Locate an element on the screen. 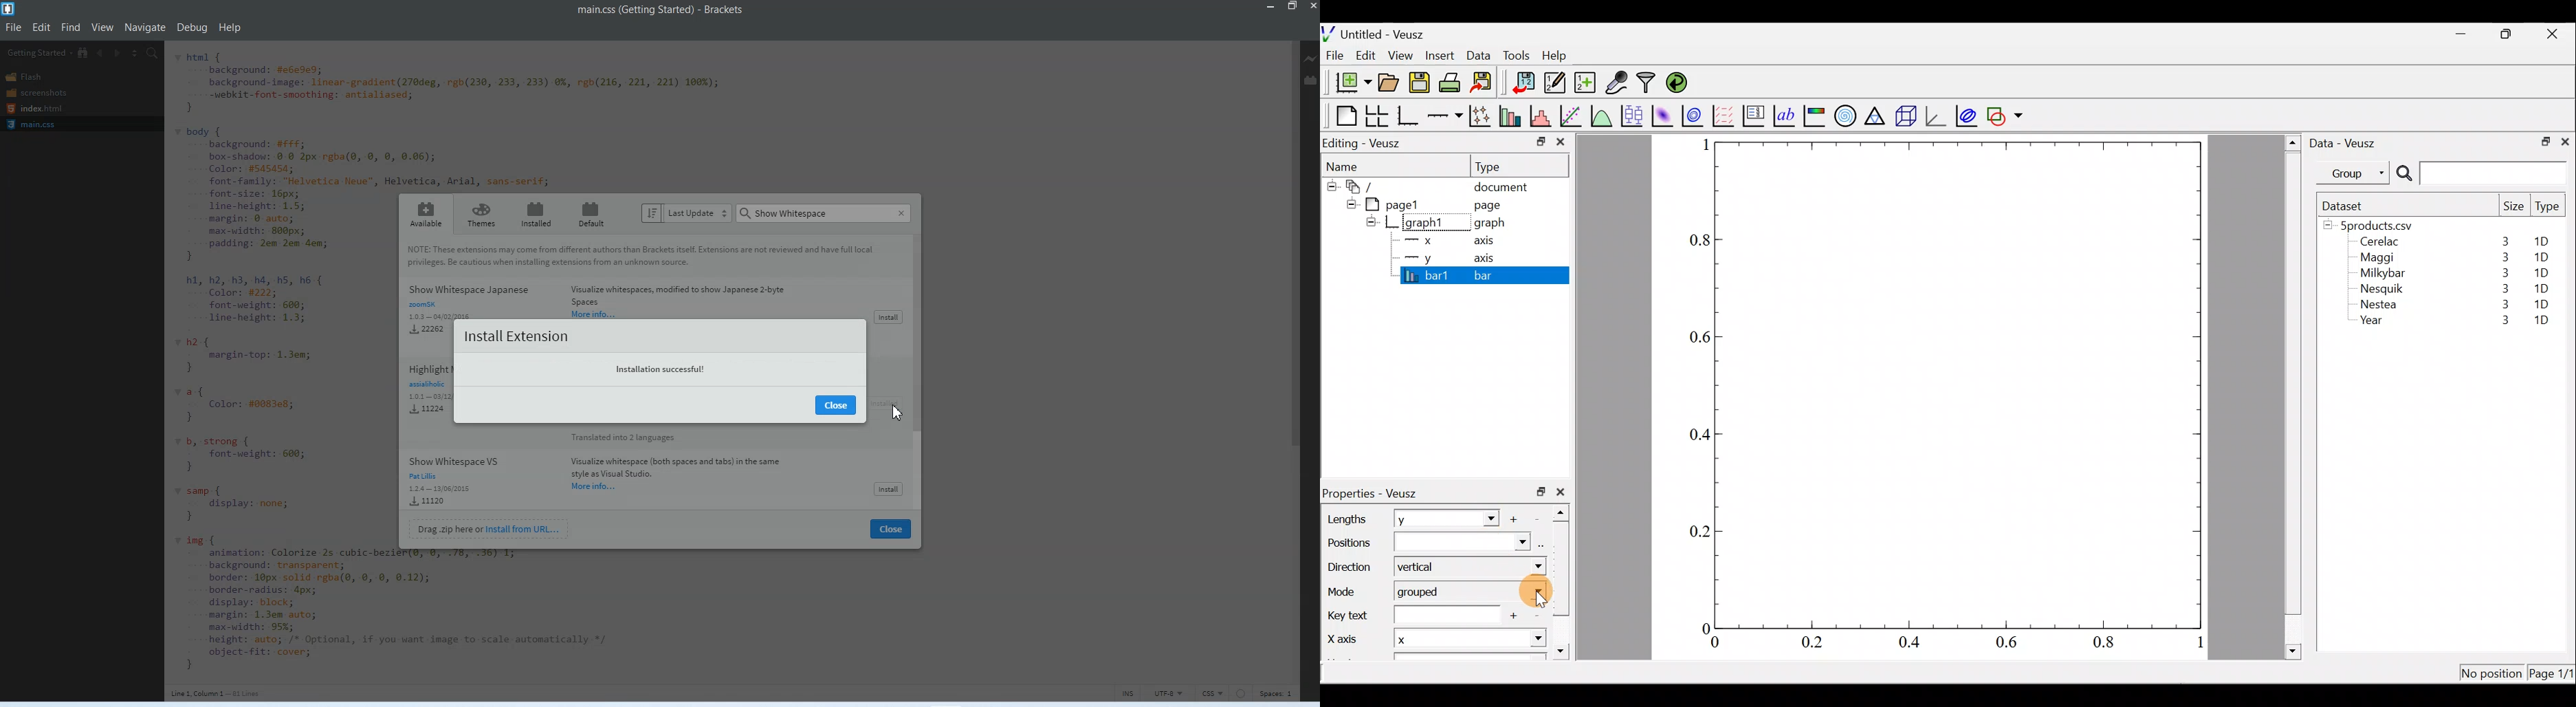 The height and width of the screenshot is (728, 2576). Data - Veusz is located at coordinates (2346, 141).